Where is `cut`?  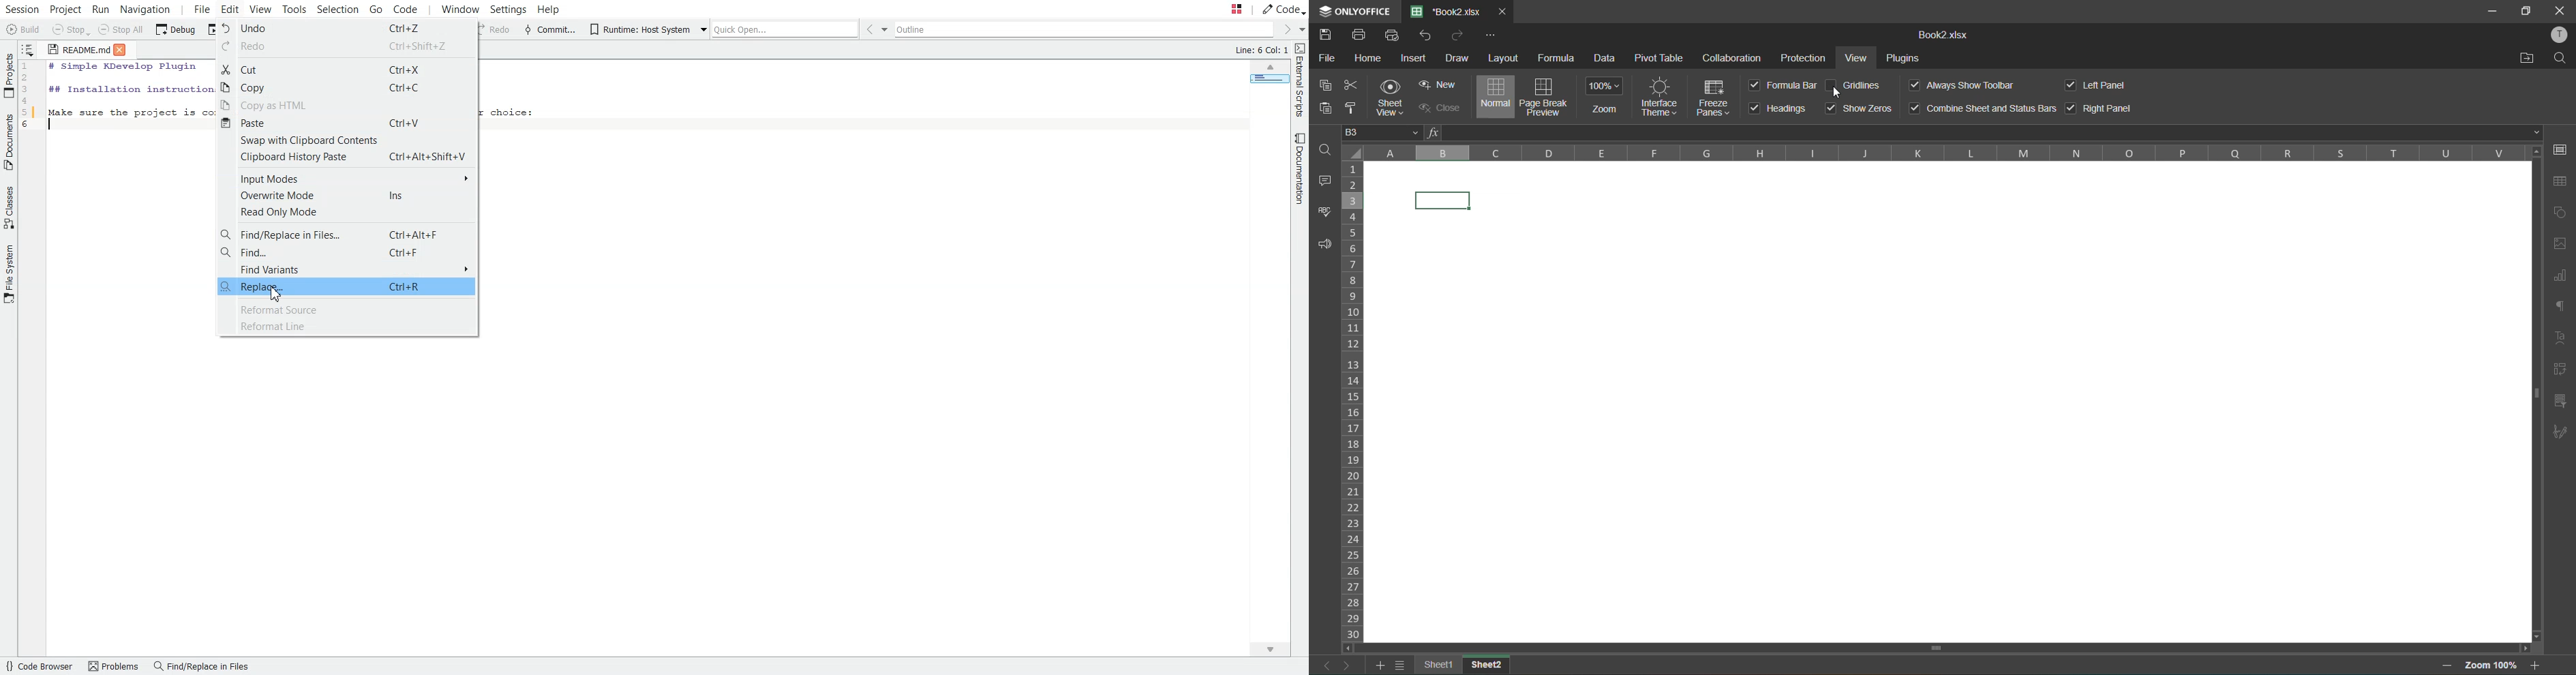 cut is located at coordinates (1351, 87).